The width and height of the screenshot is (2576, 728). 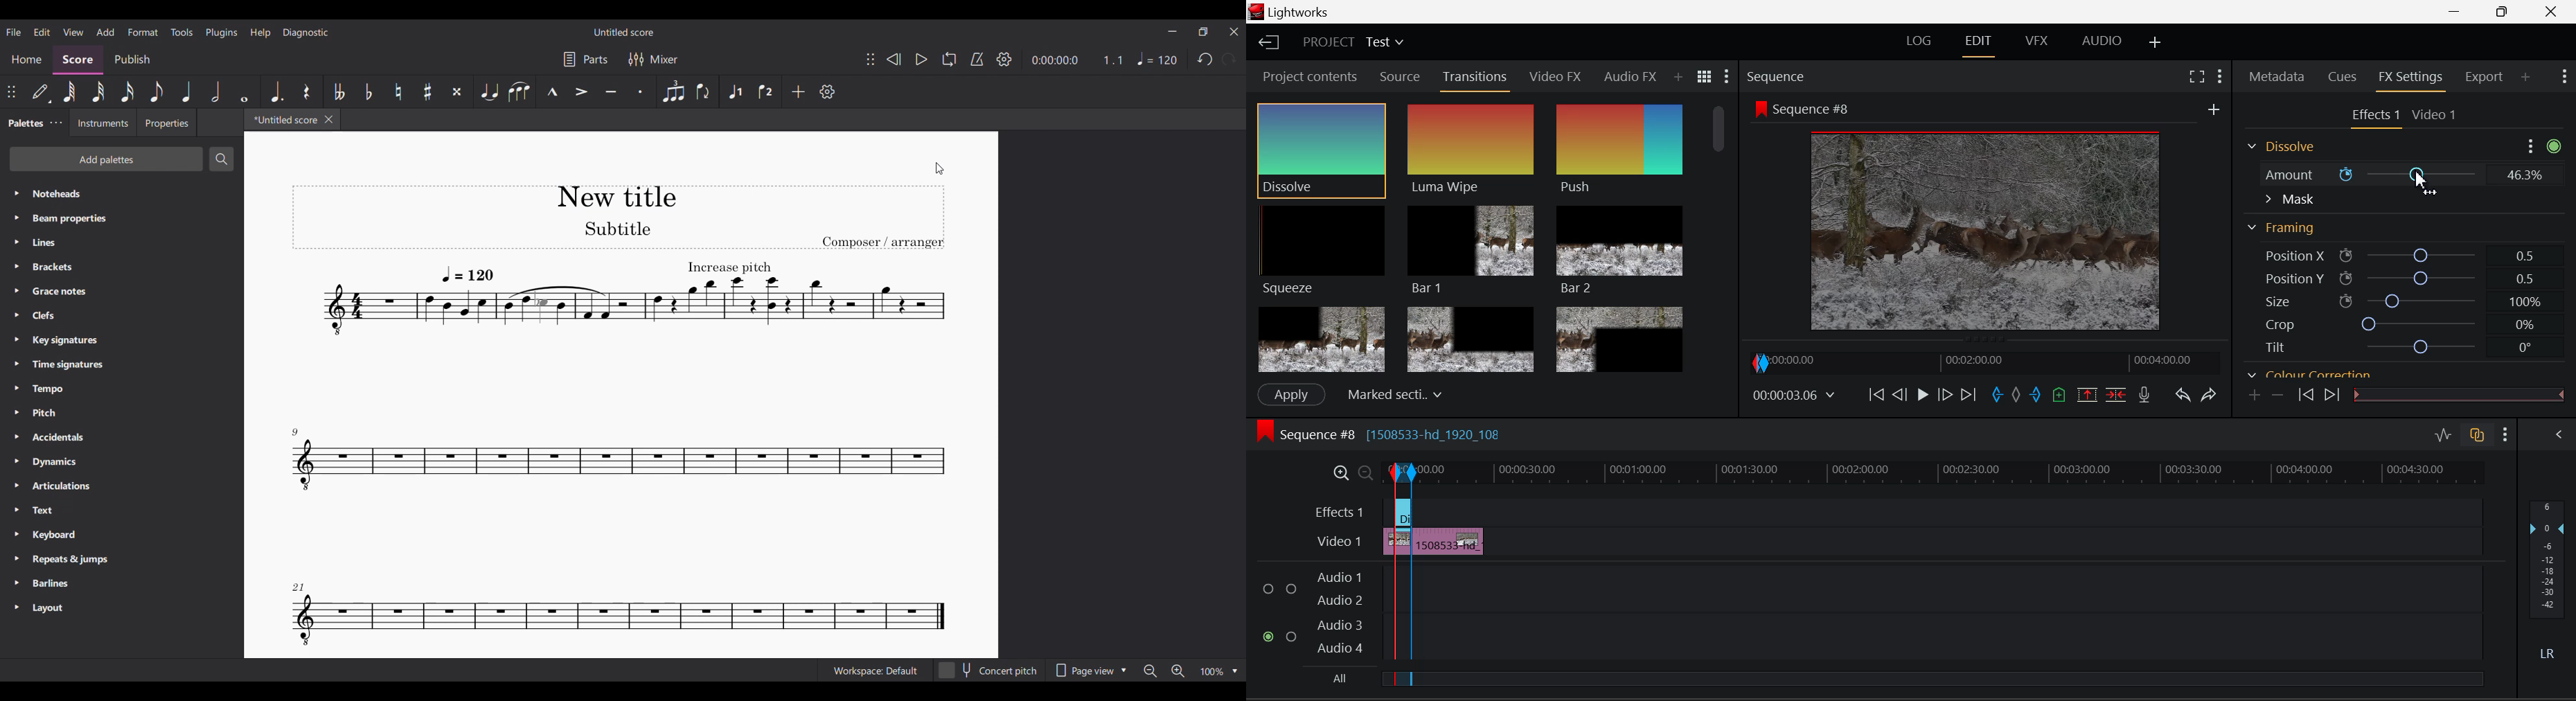 What do you see at coordinates (1172, 31) in the screenshot?
I see `Minimize` at bounding box center [1172, 31].